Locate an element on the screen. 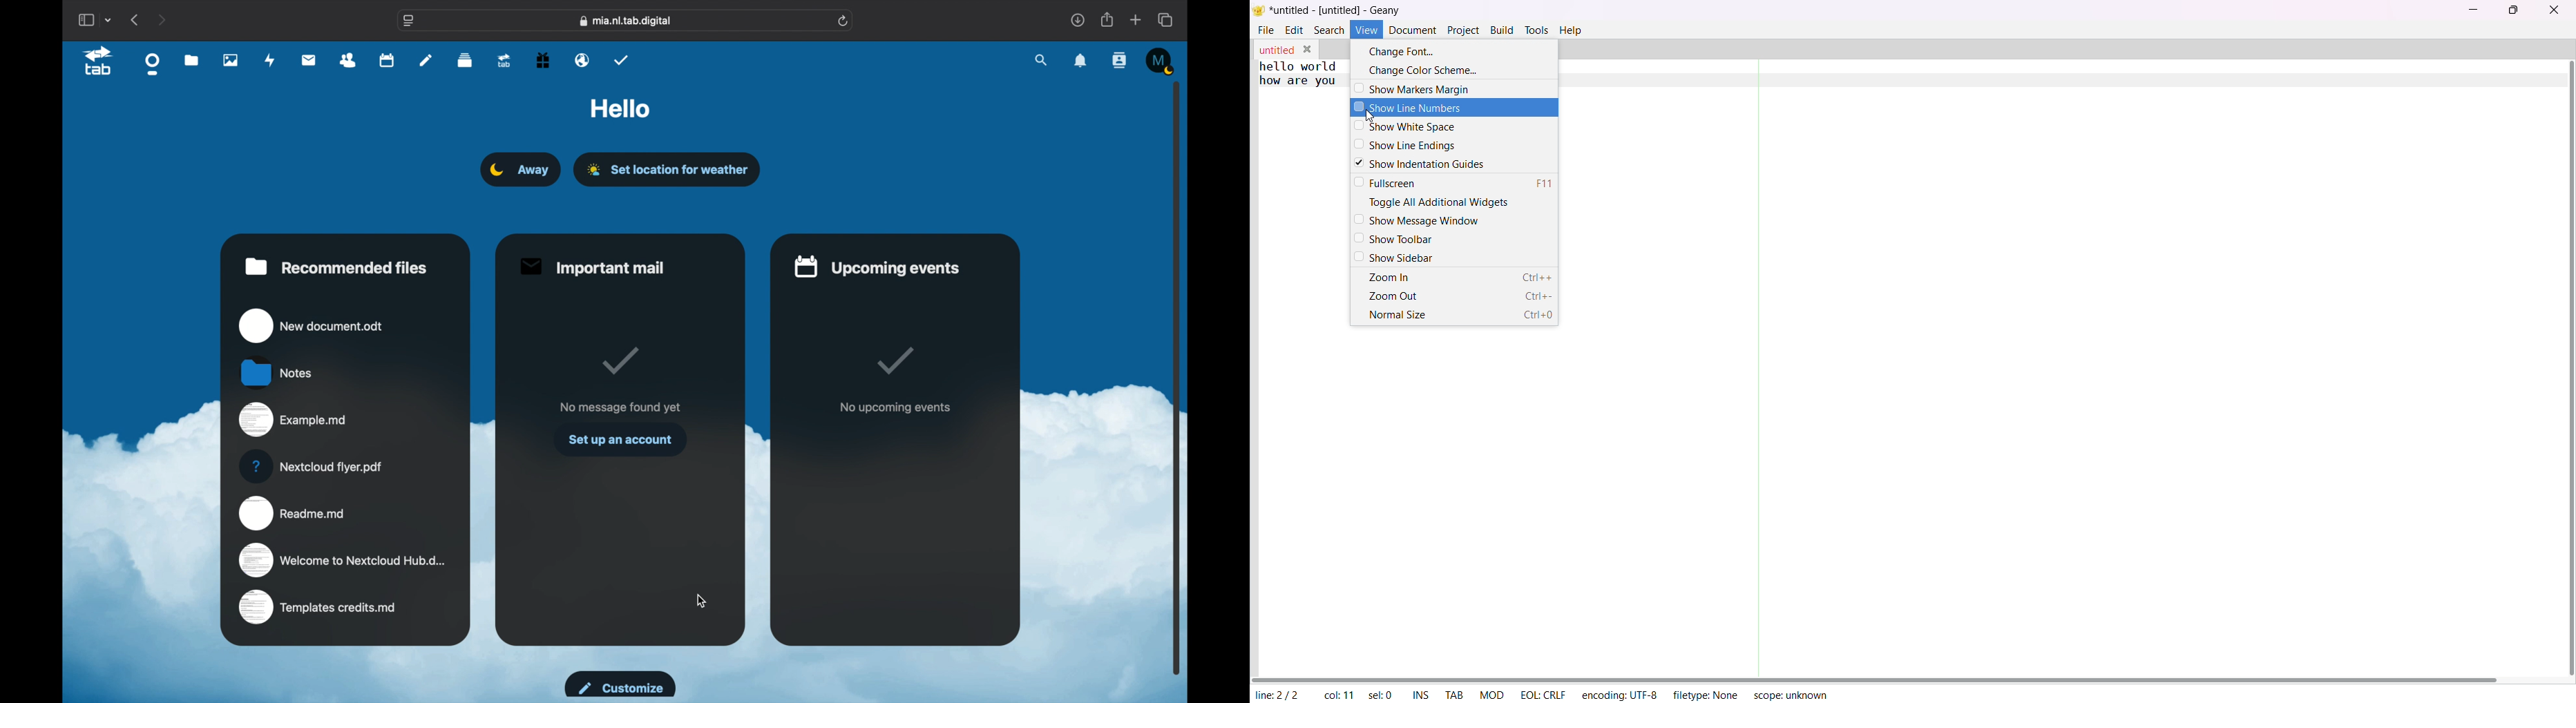 This screenshot has width=2576, height=728. nextcloud is located at coordinates (314, 466).